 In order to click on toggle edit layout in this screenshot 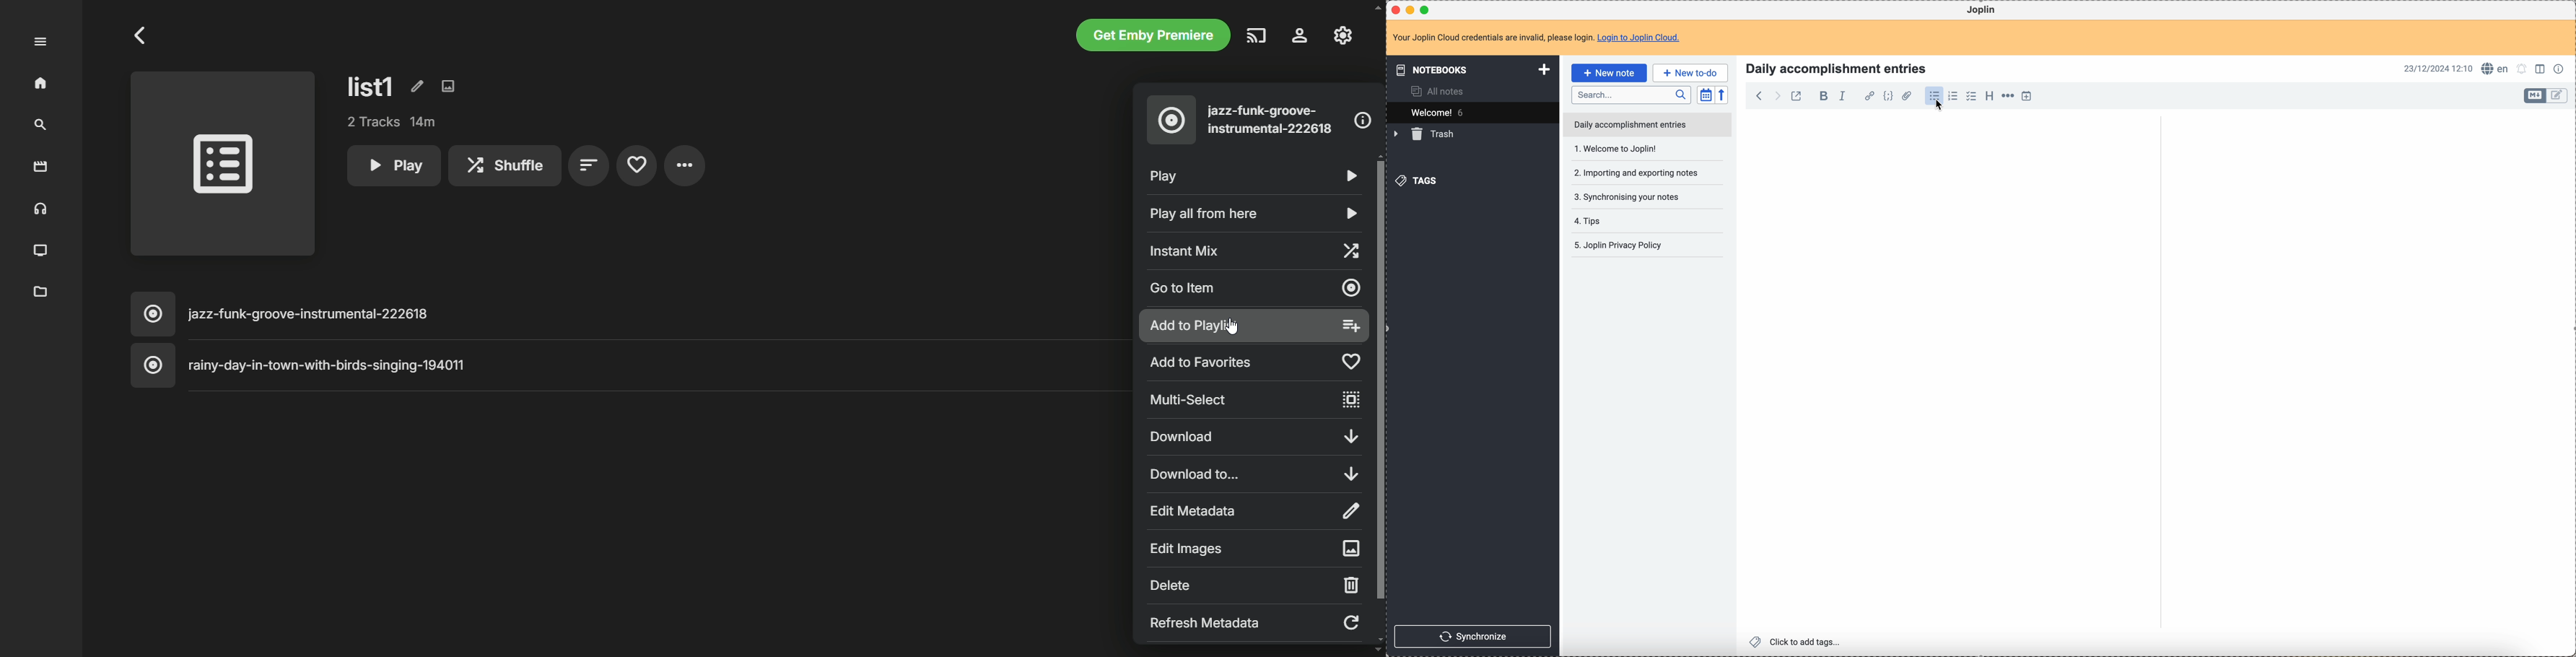, I will do `click(2535, 96)`.